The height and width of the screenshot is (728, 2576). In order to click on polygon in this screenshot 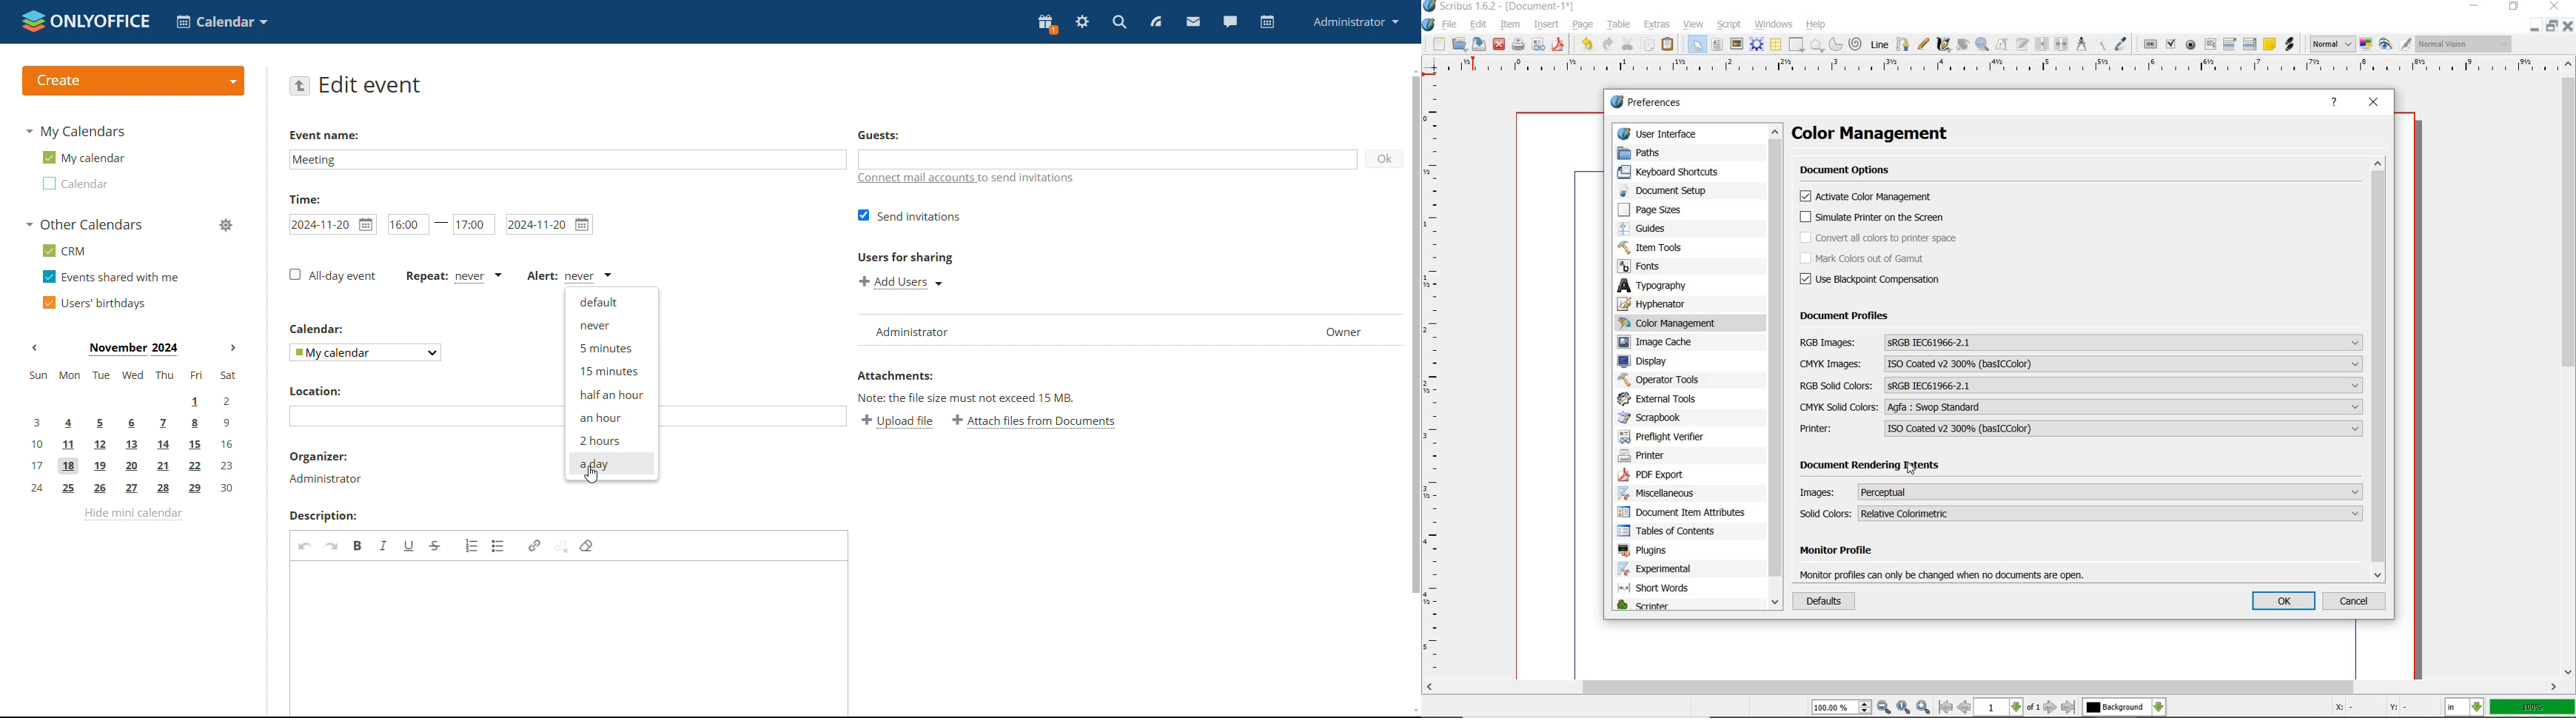, I will do `click(1817, 45)`.